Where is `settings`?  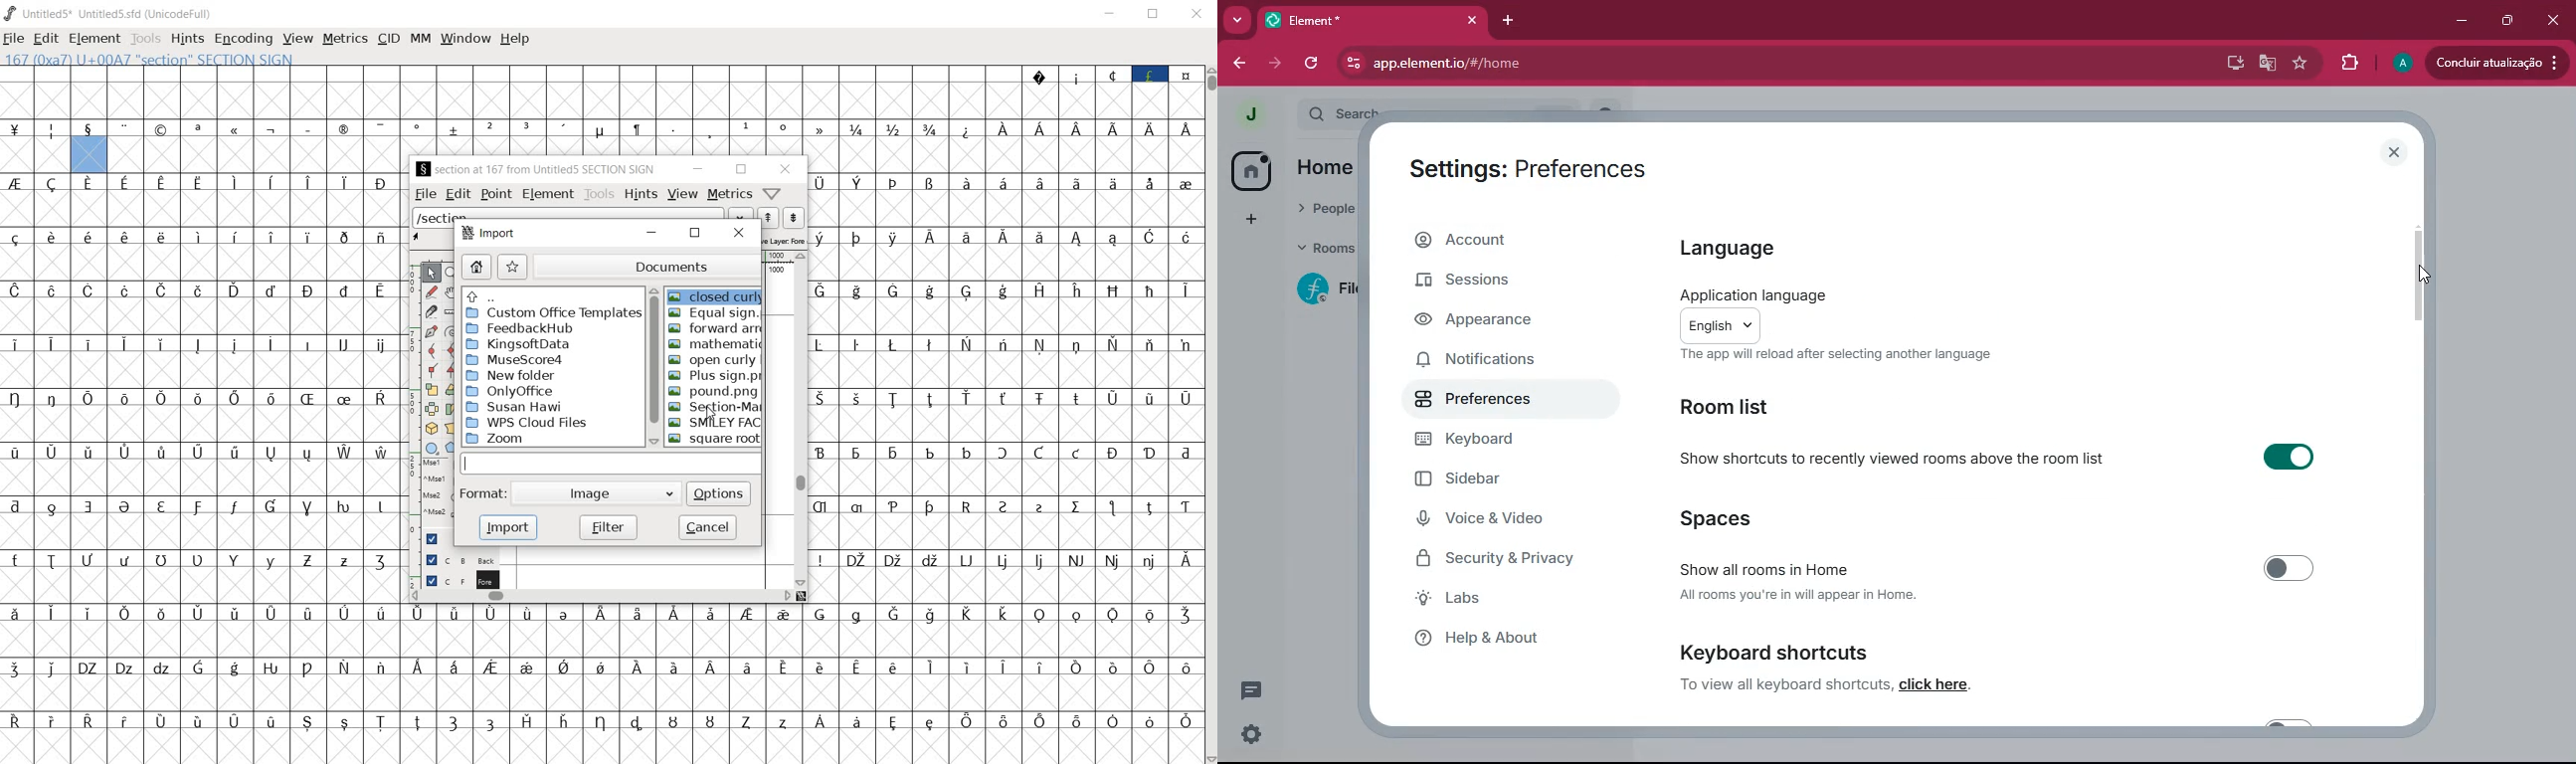 settings is located at coordinates (1246, 734).